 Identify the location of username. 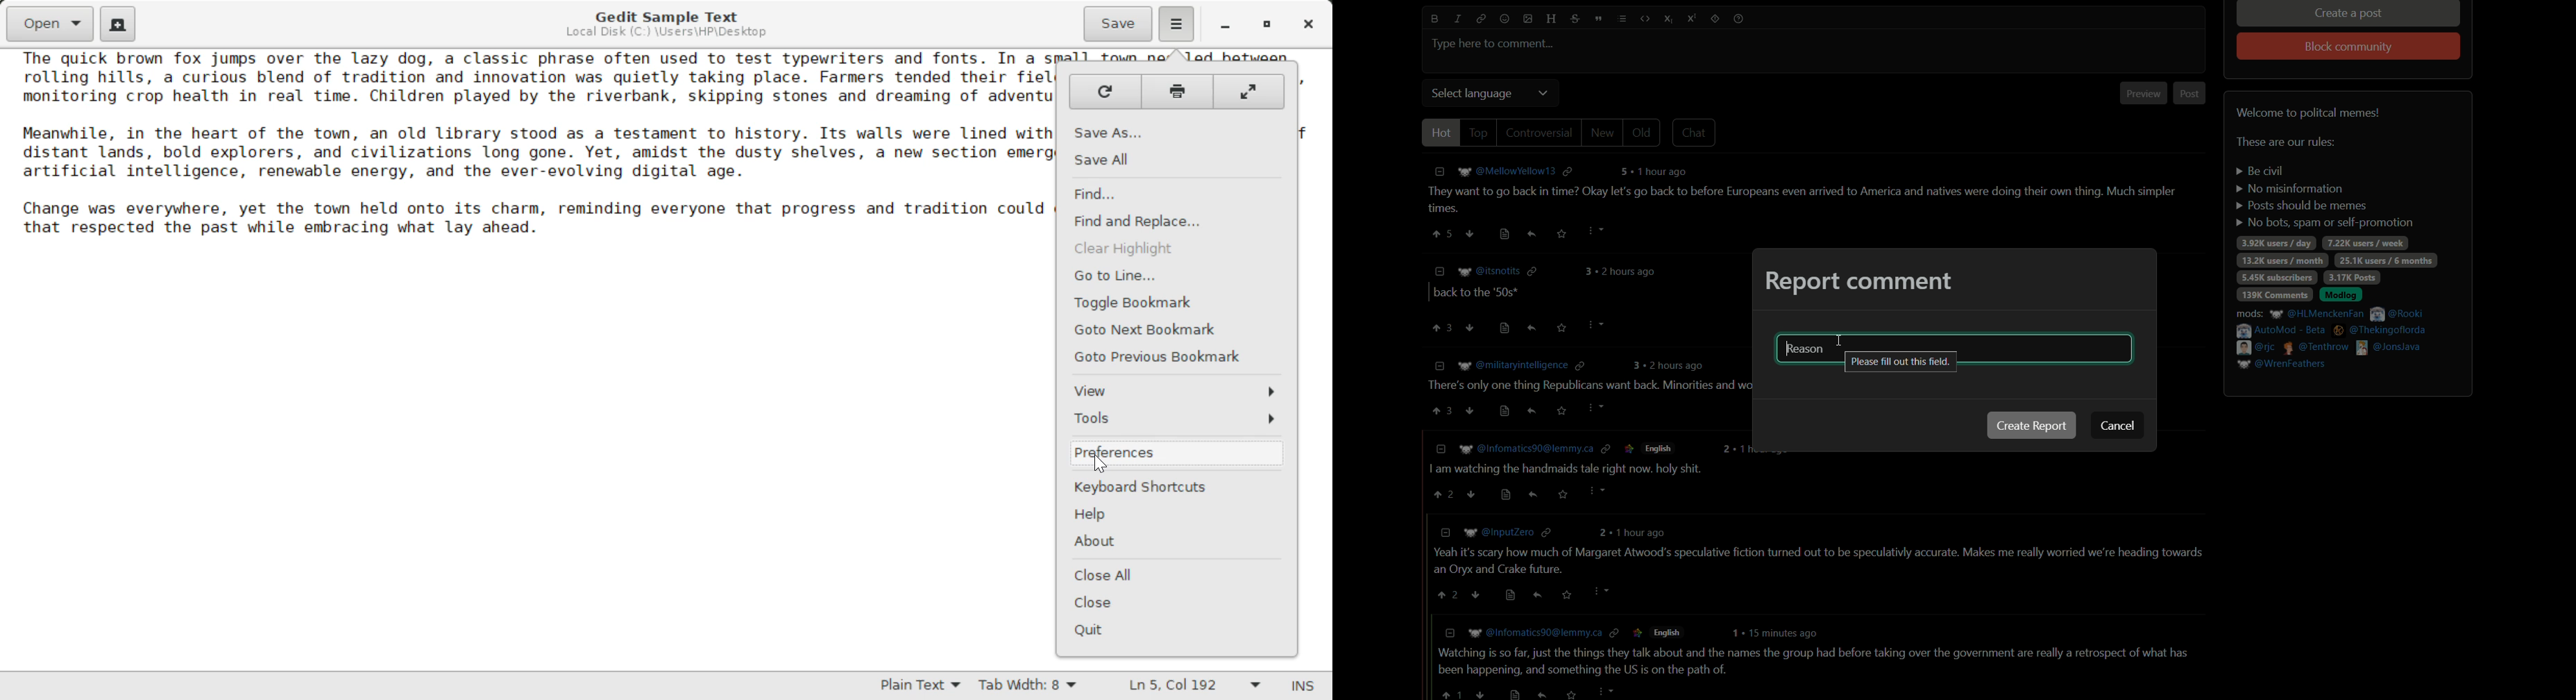
(1498, 272).